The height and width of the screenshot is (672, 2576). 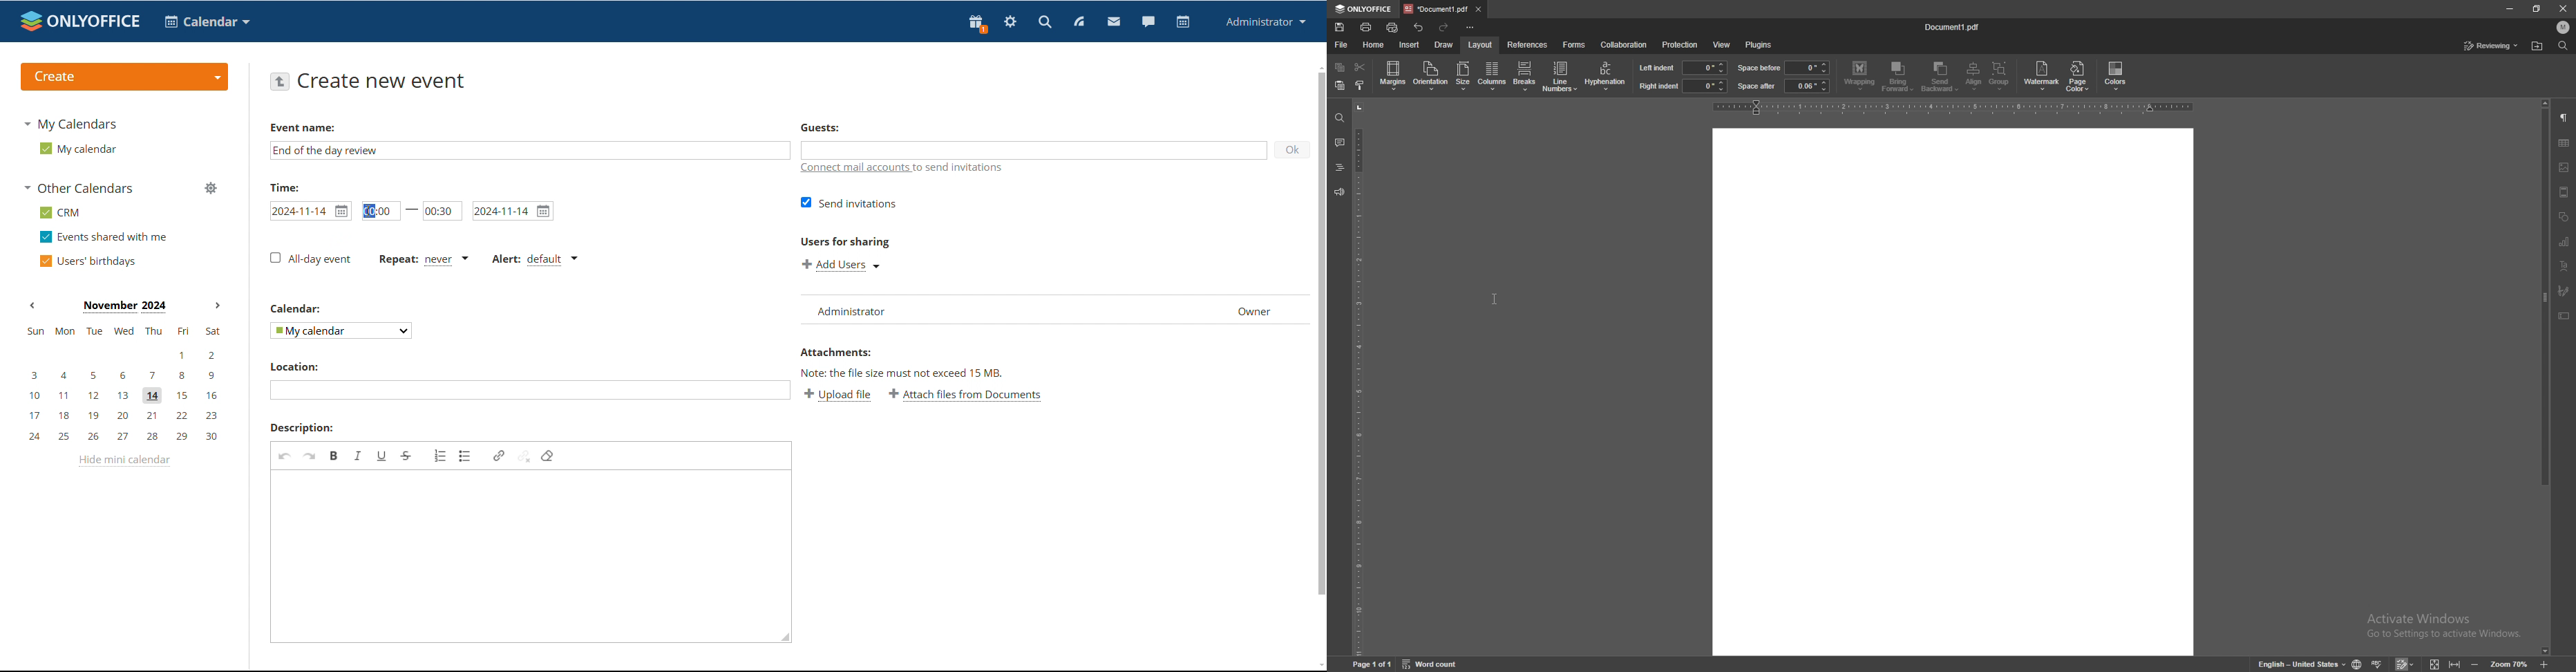 What do you see at coordinates (1705, 67) in the screenshot?
I see `input left indent` at bounding box center [1705, 67].